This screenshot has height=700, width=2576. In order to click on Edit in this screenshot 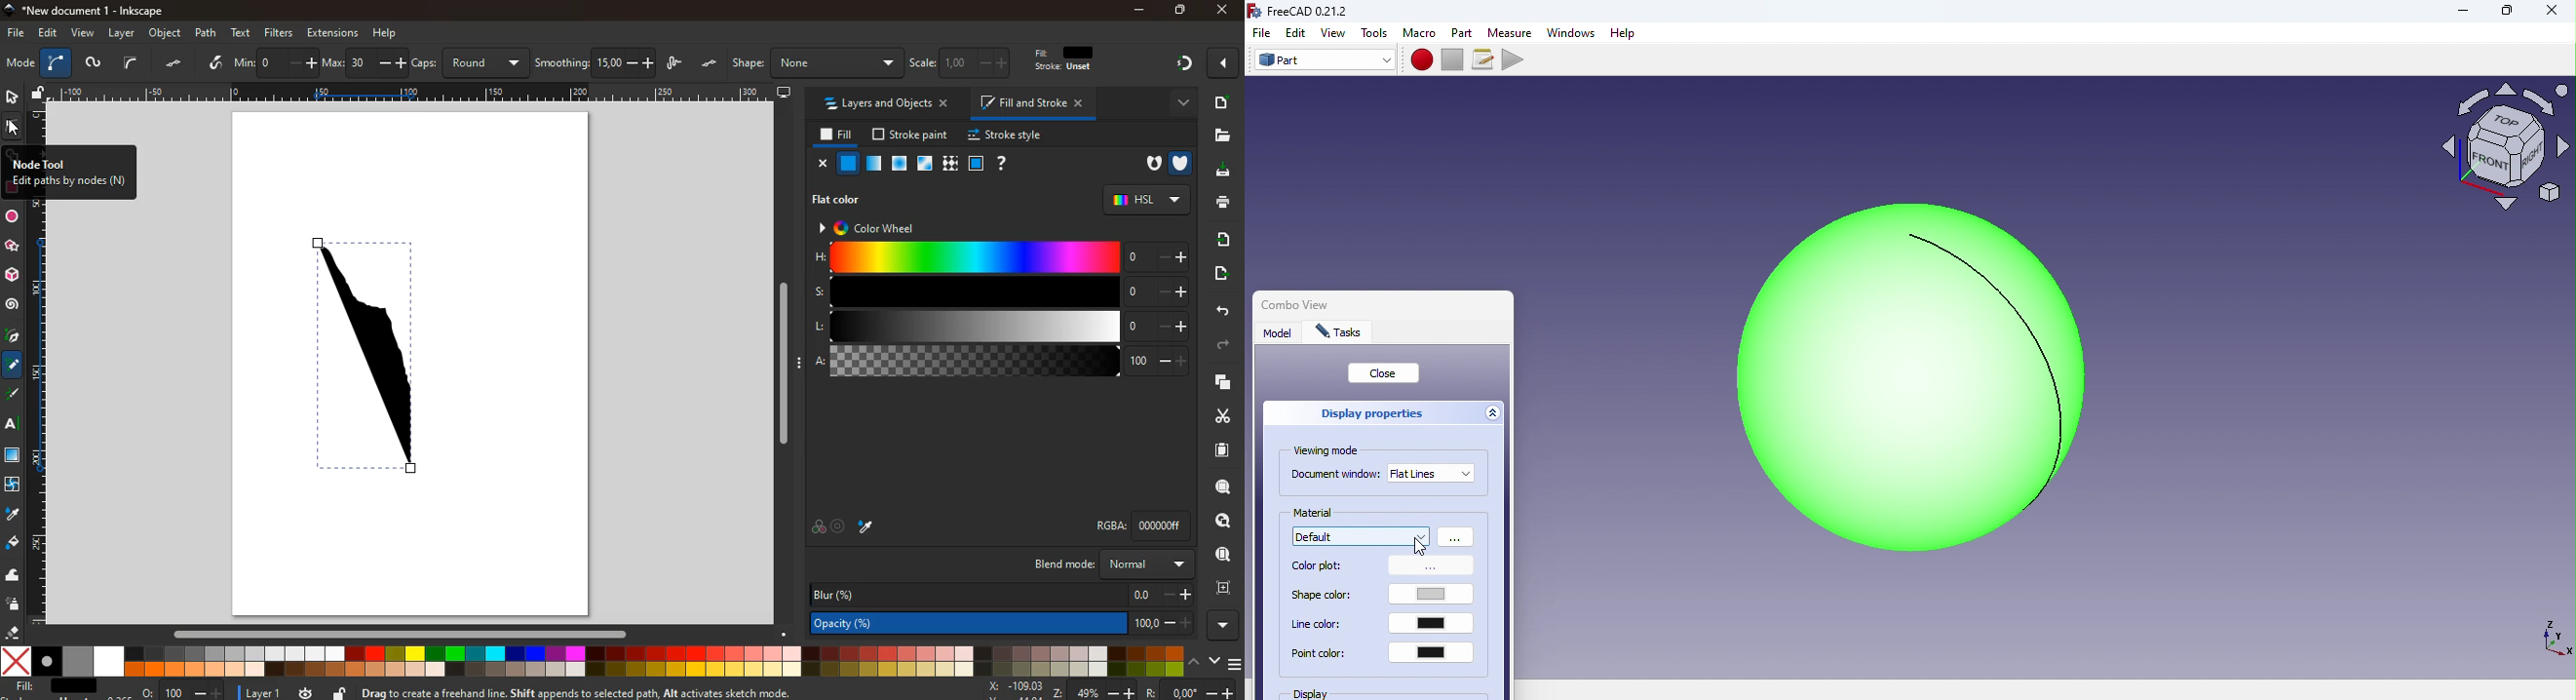, I will do `click(1296, 32)`.